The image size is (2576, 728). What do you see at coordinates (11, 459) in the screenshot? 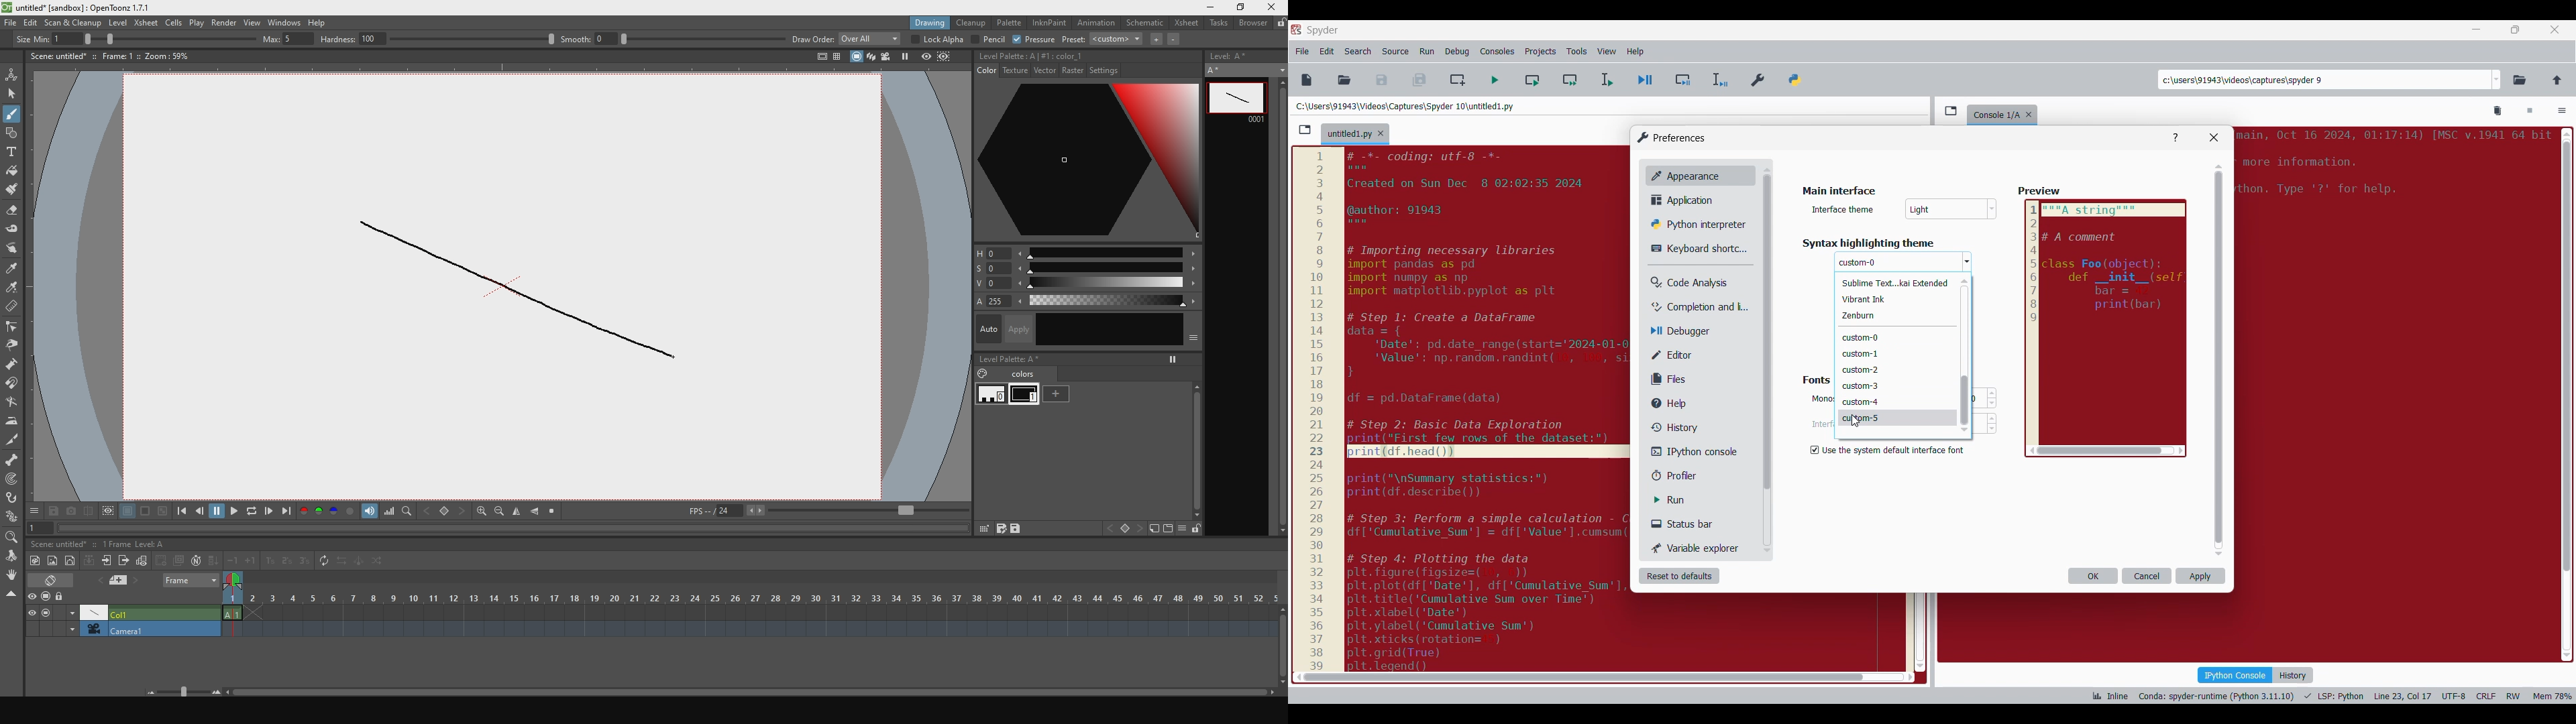
I see `scheleton` at bounding box center [11, 459].